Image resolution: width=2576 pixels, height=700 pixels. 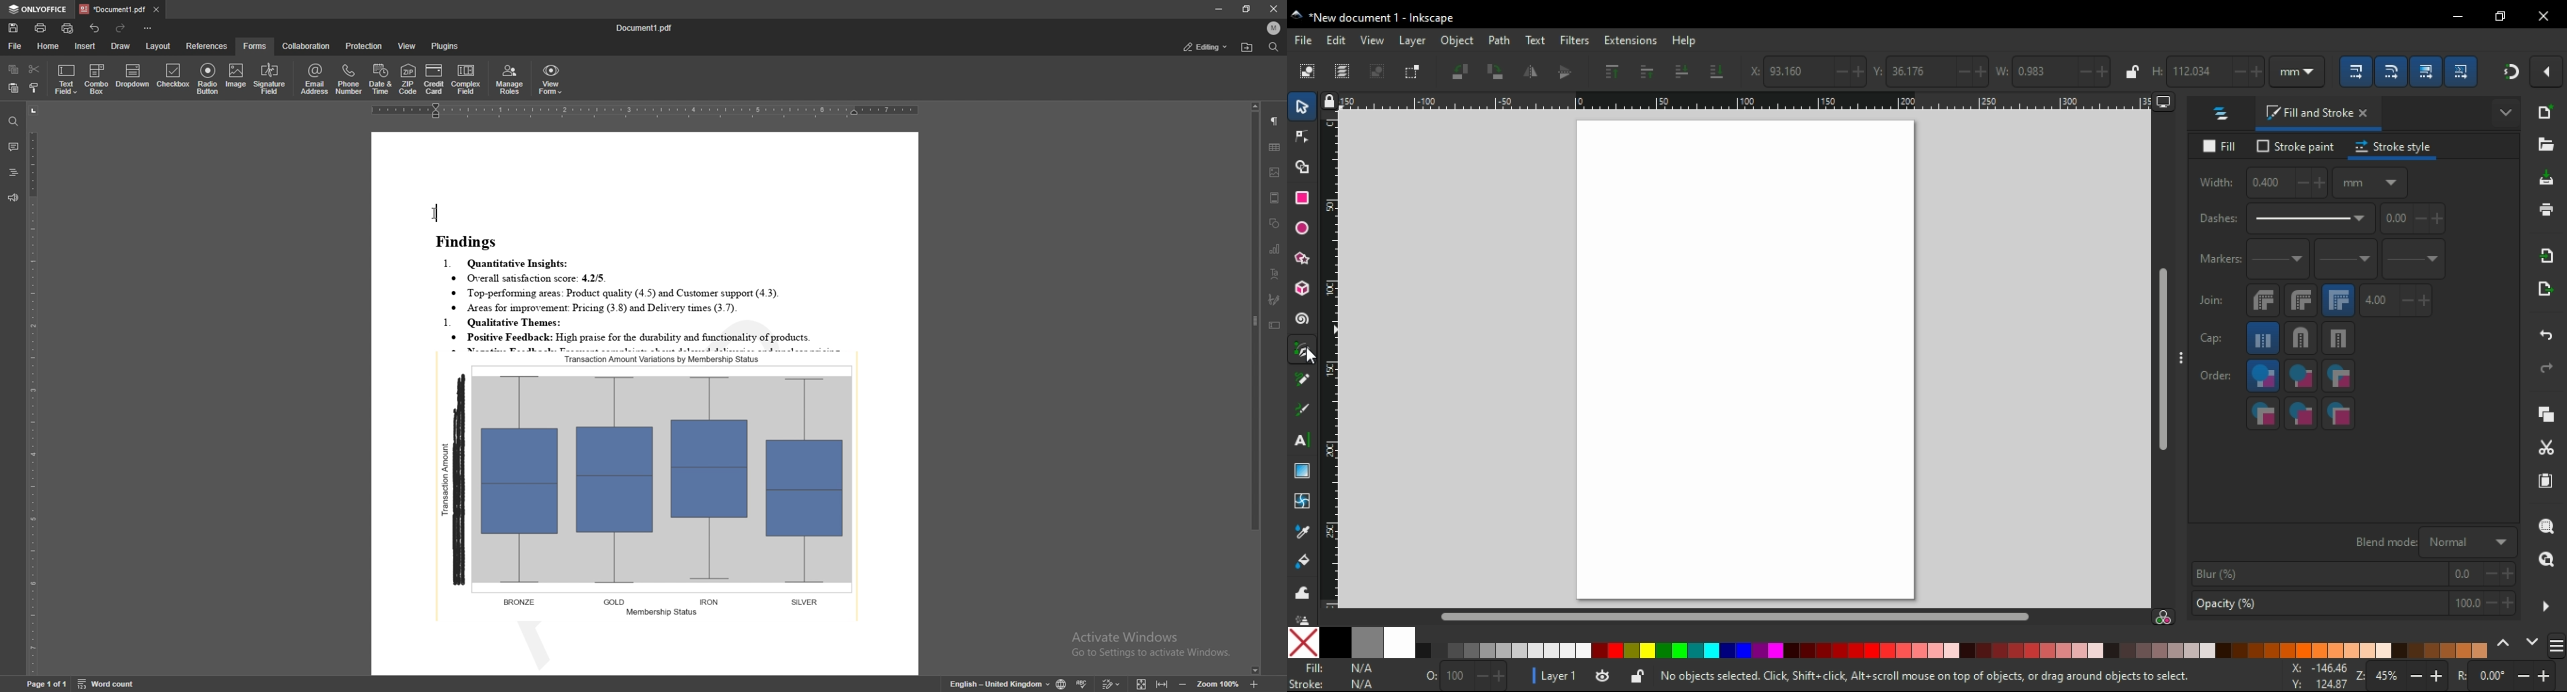 What do you see at coordinates (2546, 565) in the screenshot?
I see `zoom drawing` at bounding box center [2546, 565].